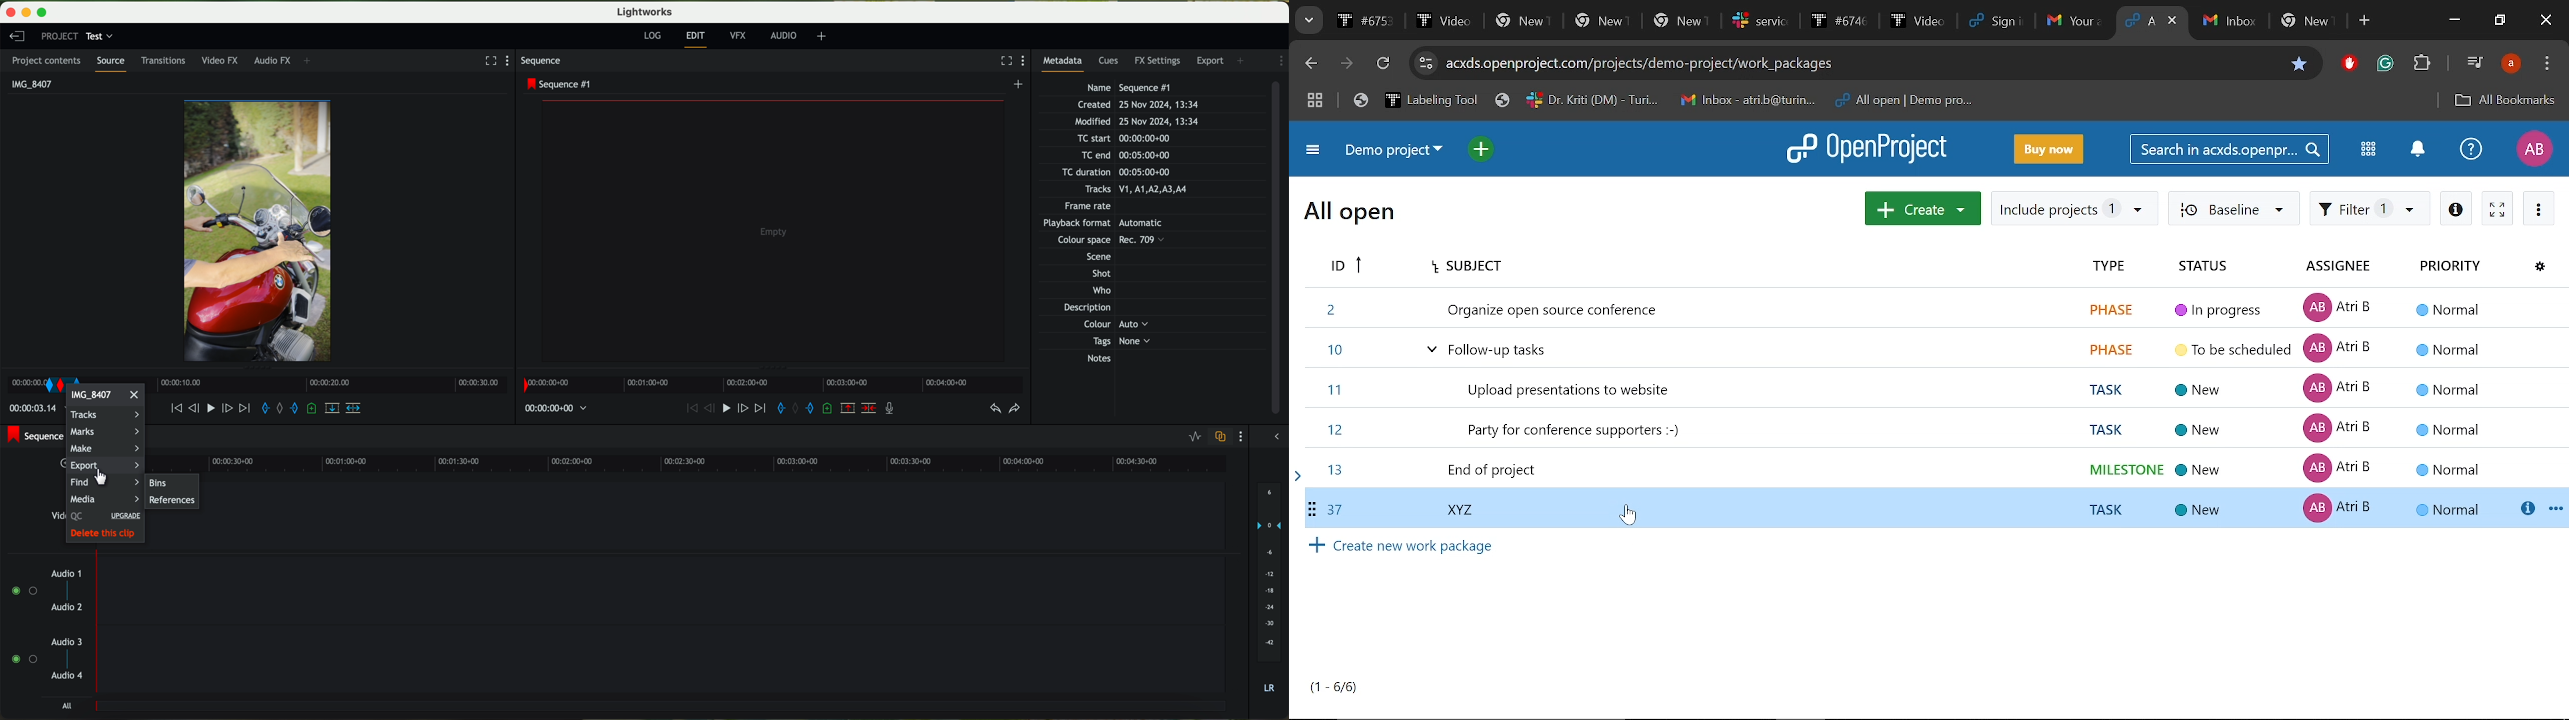  What do you see at coordinates (2174, 20) in the screenshot?
I see `Close current  tab` at bounding box center [2174, 20].